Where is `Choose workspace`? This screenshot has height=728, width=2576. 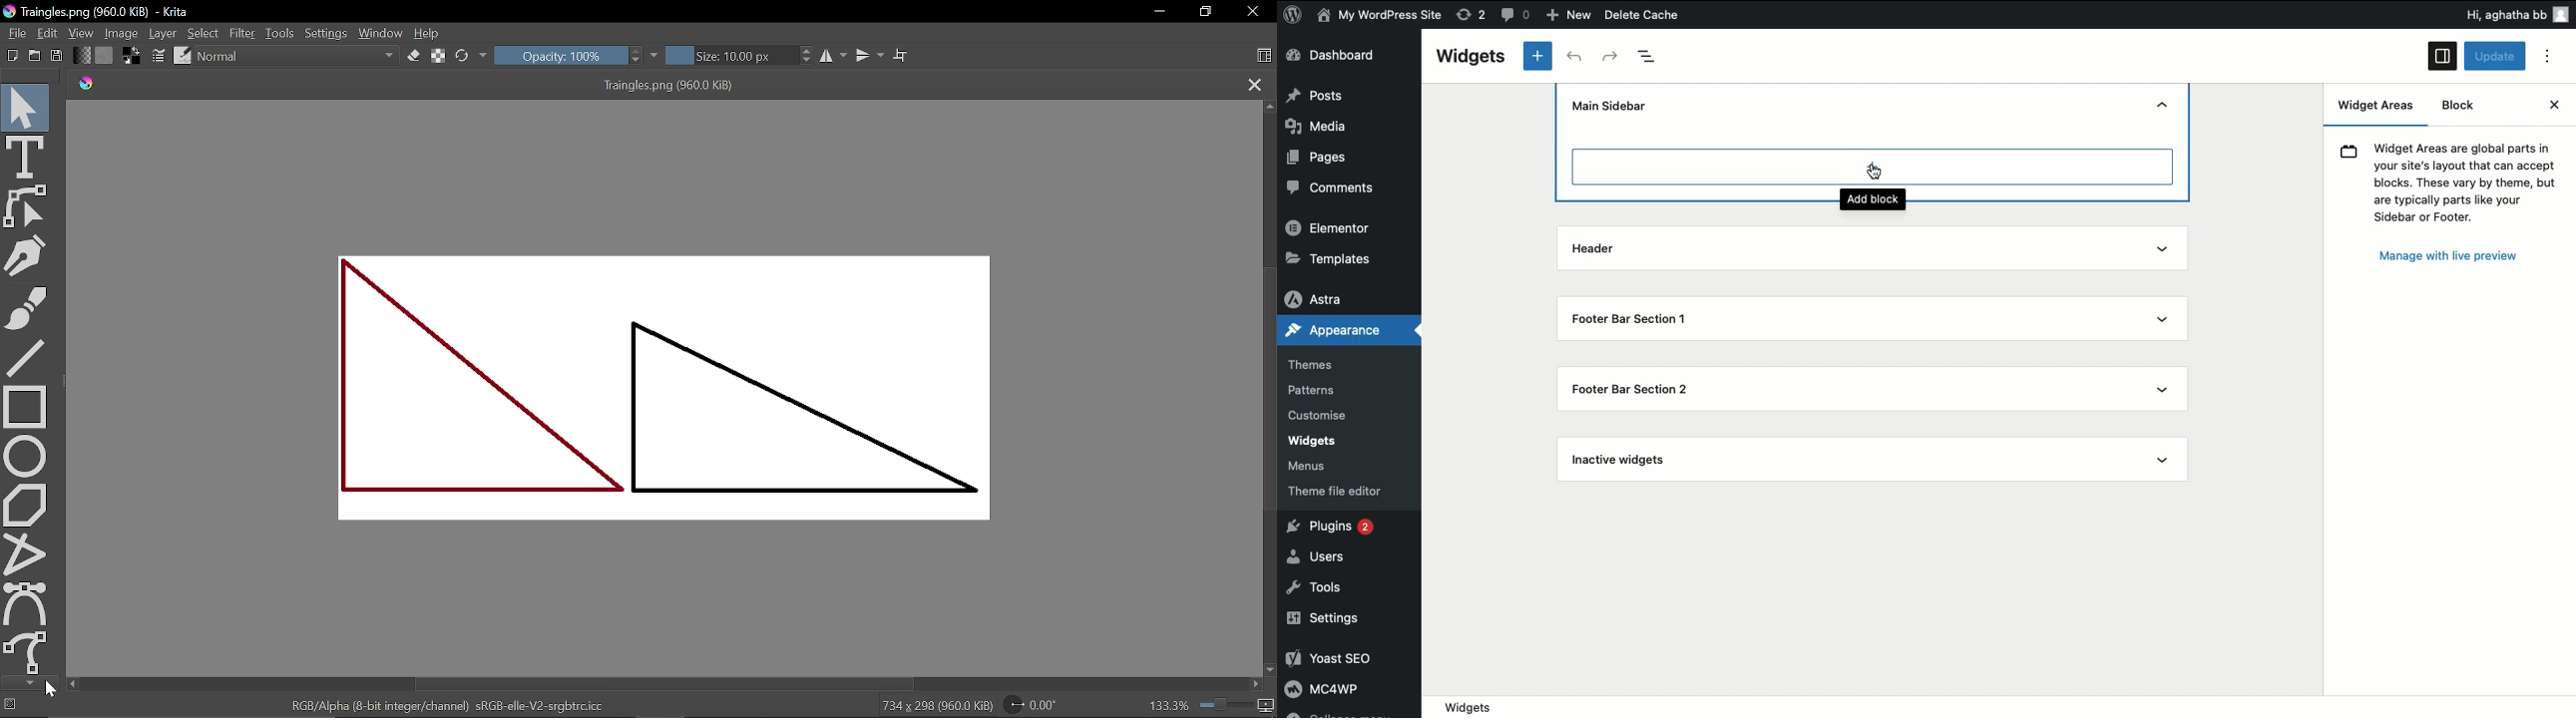
Choose workspace is located at coordinates (1263, 55).